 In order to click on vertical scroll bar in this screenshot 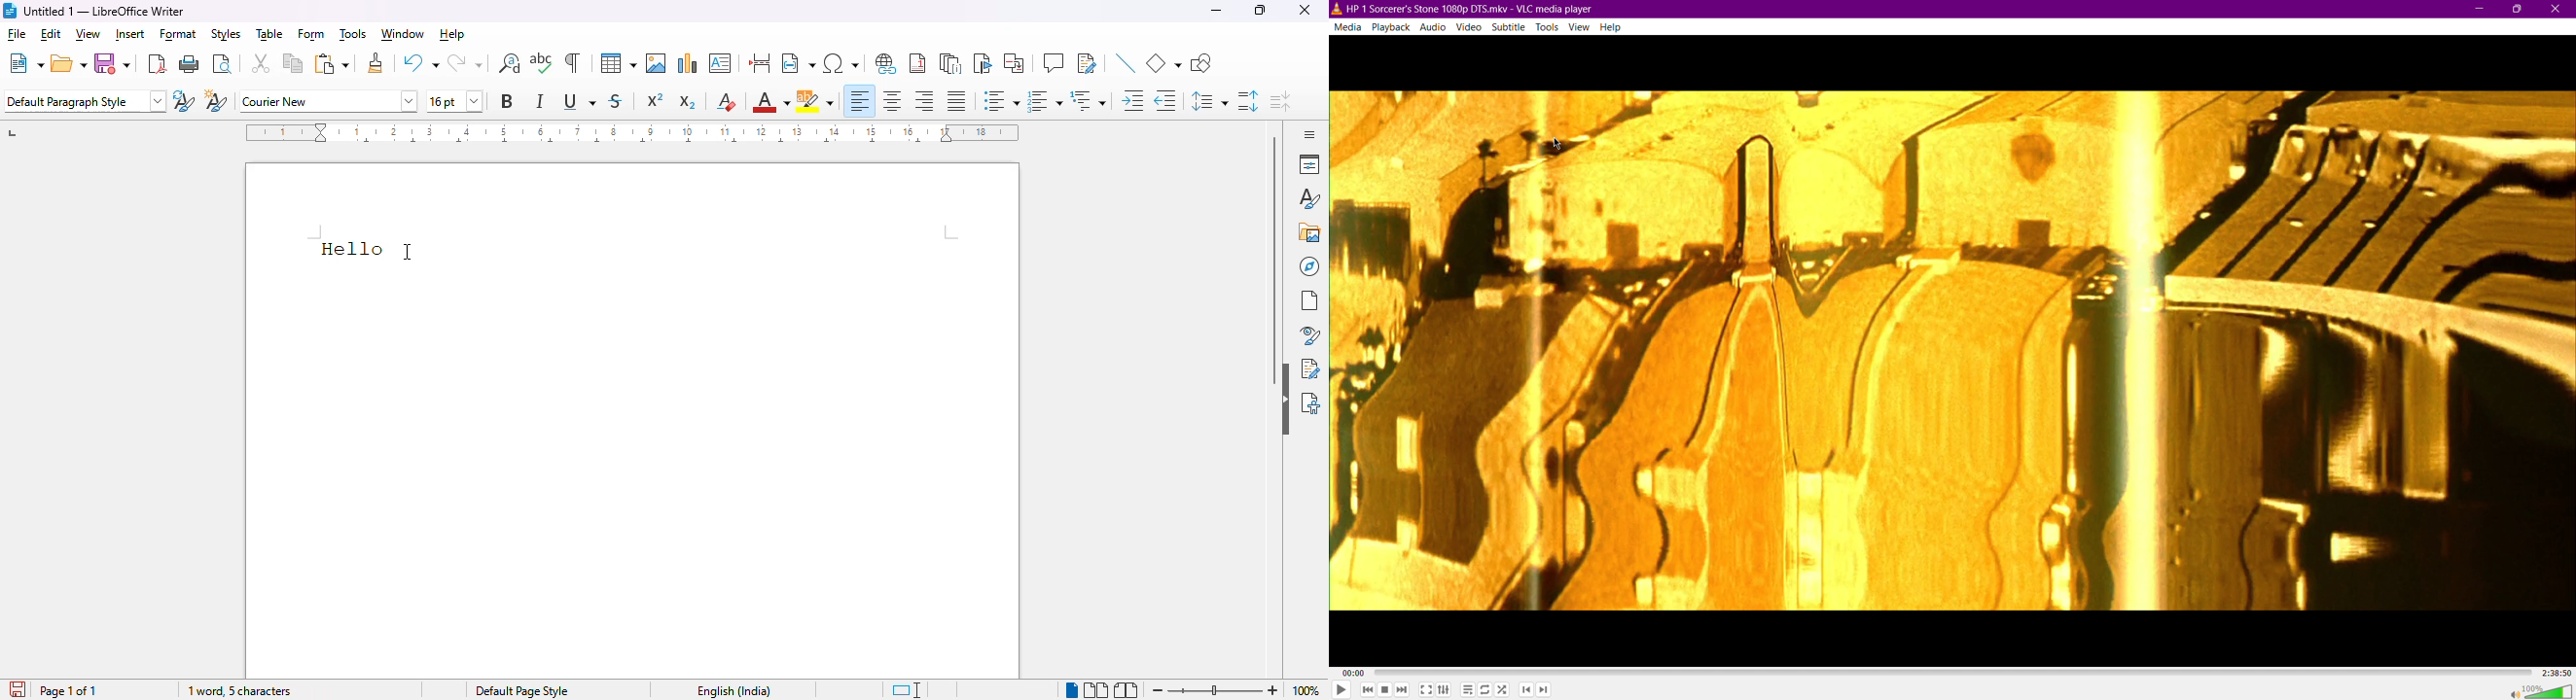, I will do `click(1274, 262)`.